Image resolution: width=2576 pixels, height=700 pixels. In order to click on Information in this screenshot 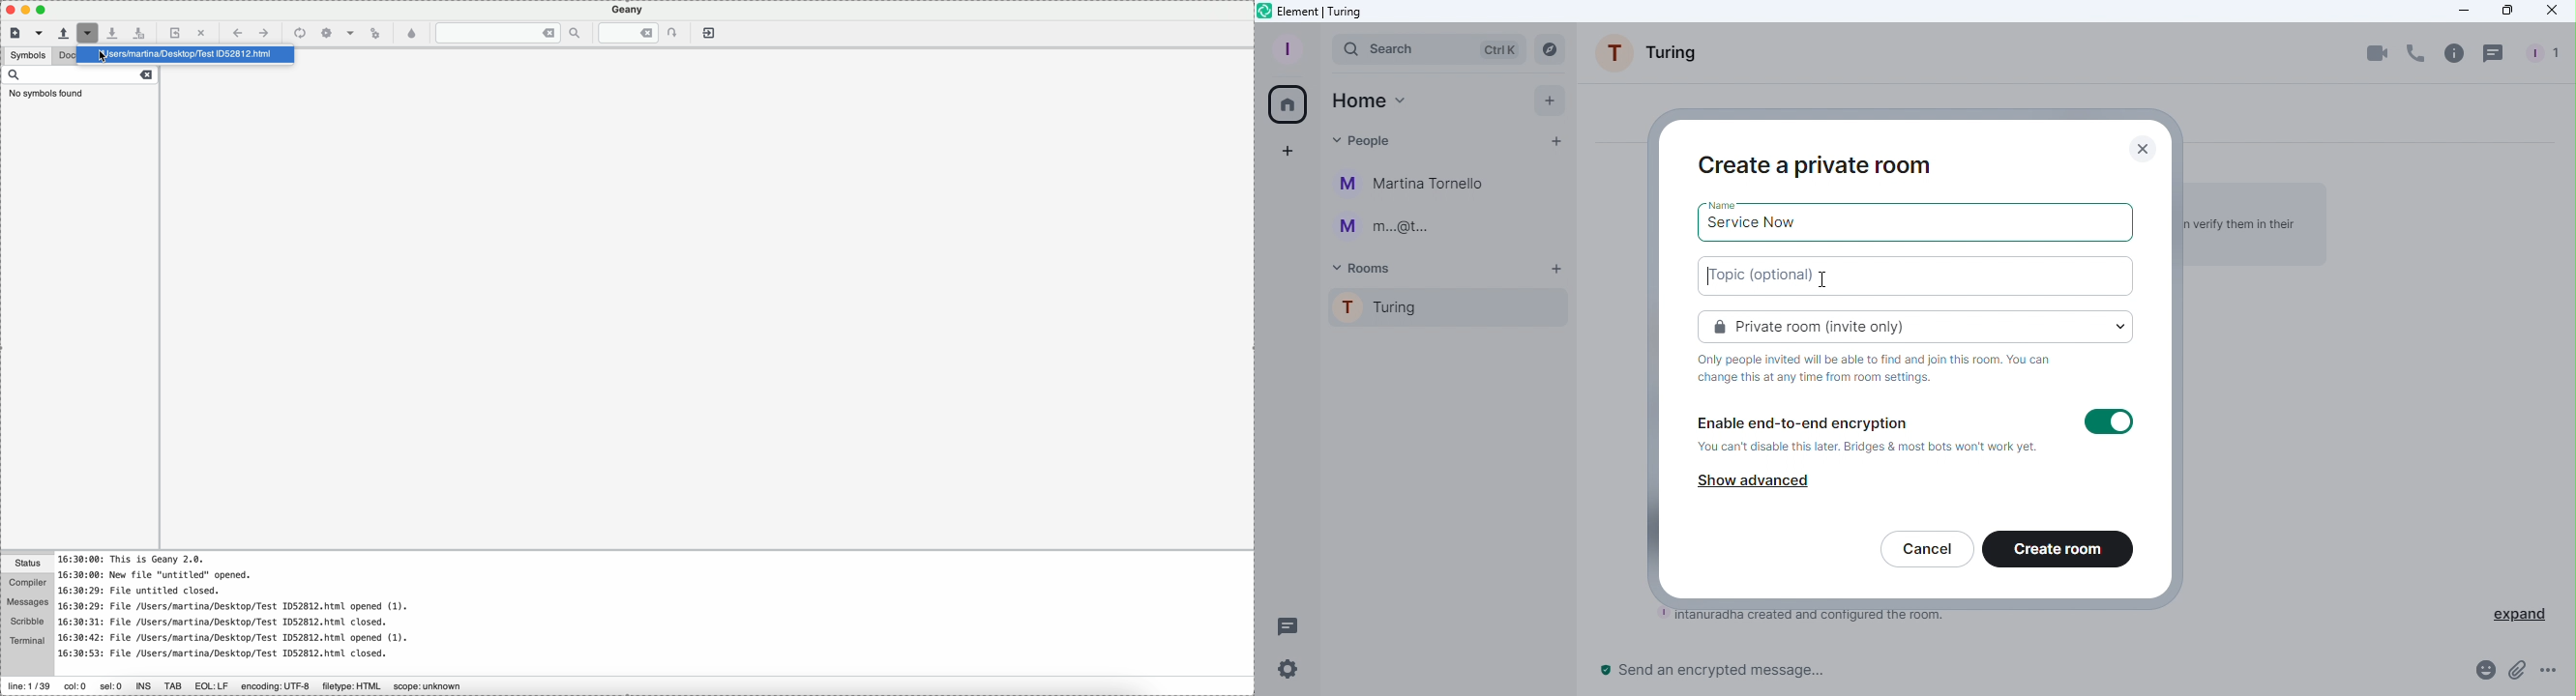, I will do `click(1883, 369)`.